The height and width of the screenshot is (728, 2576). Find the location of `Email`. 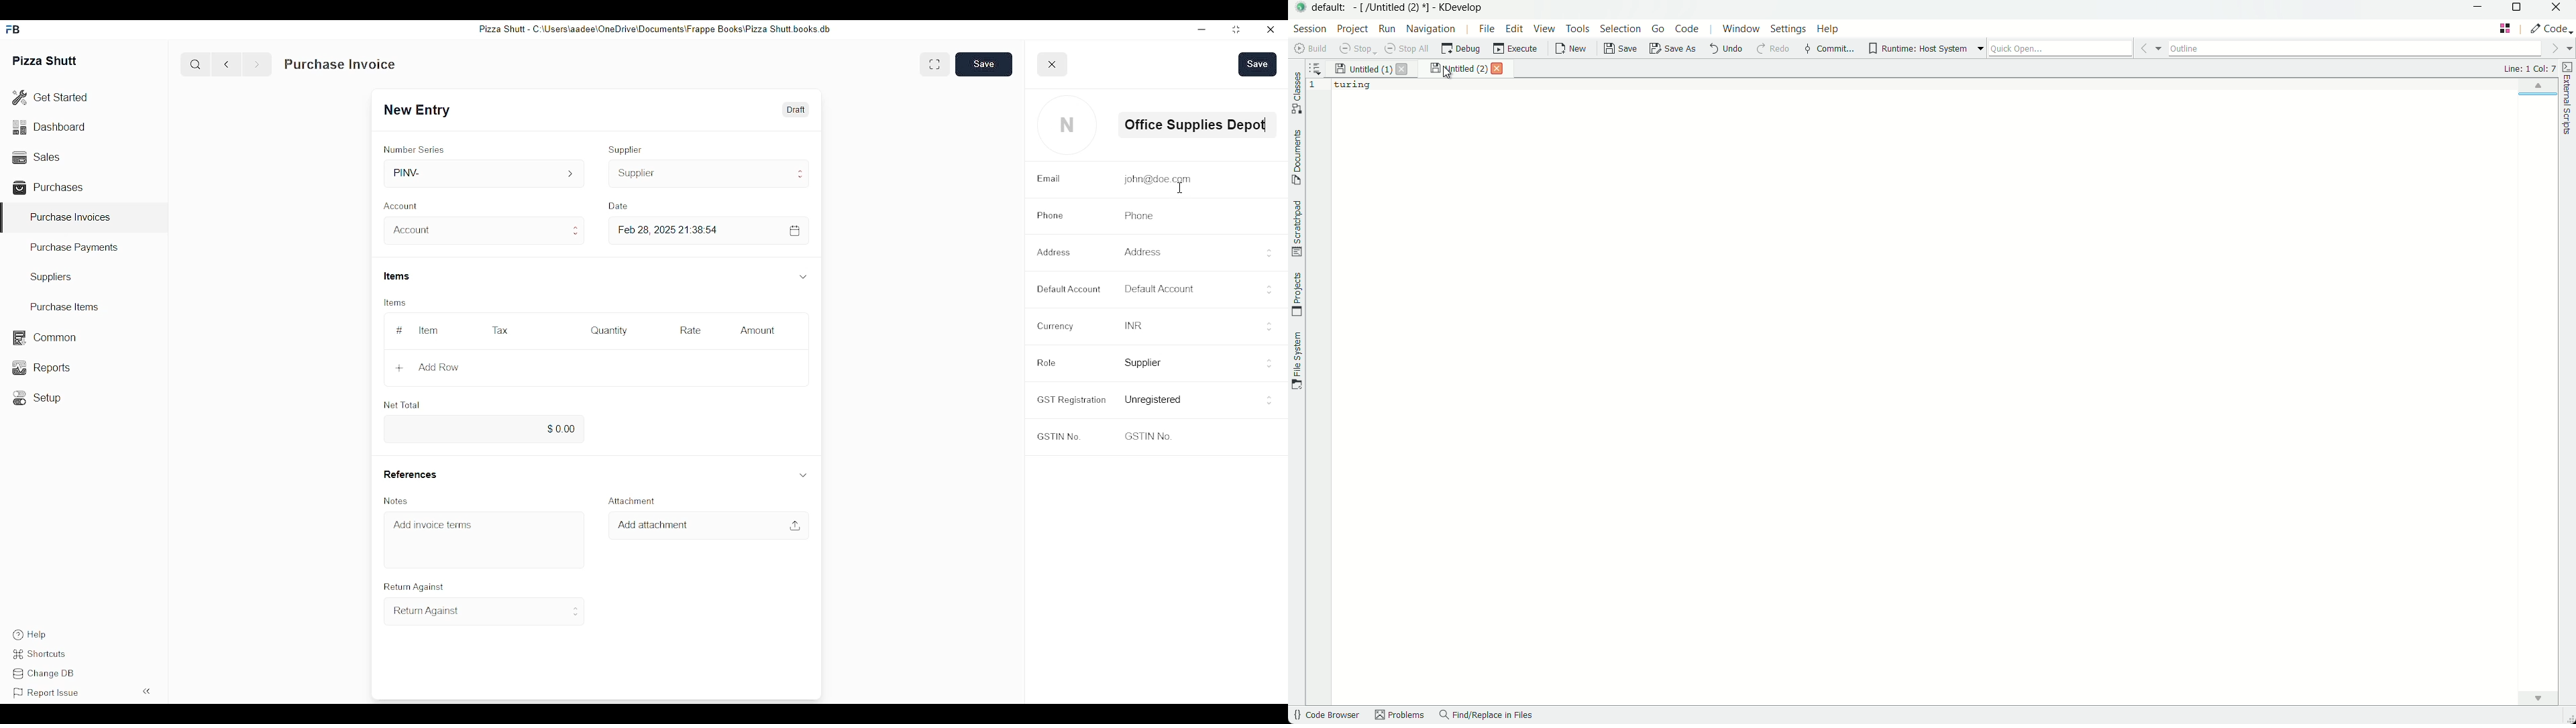

Email is located at coordinates (1049, 179).